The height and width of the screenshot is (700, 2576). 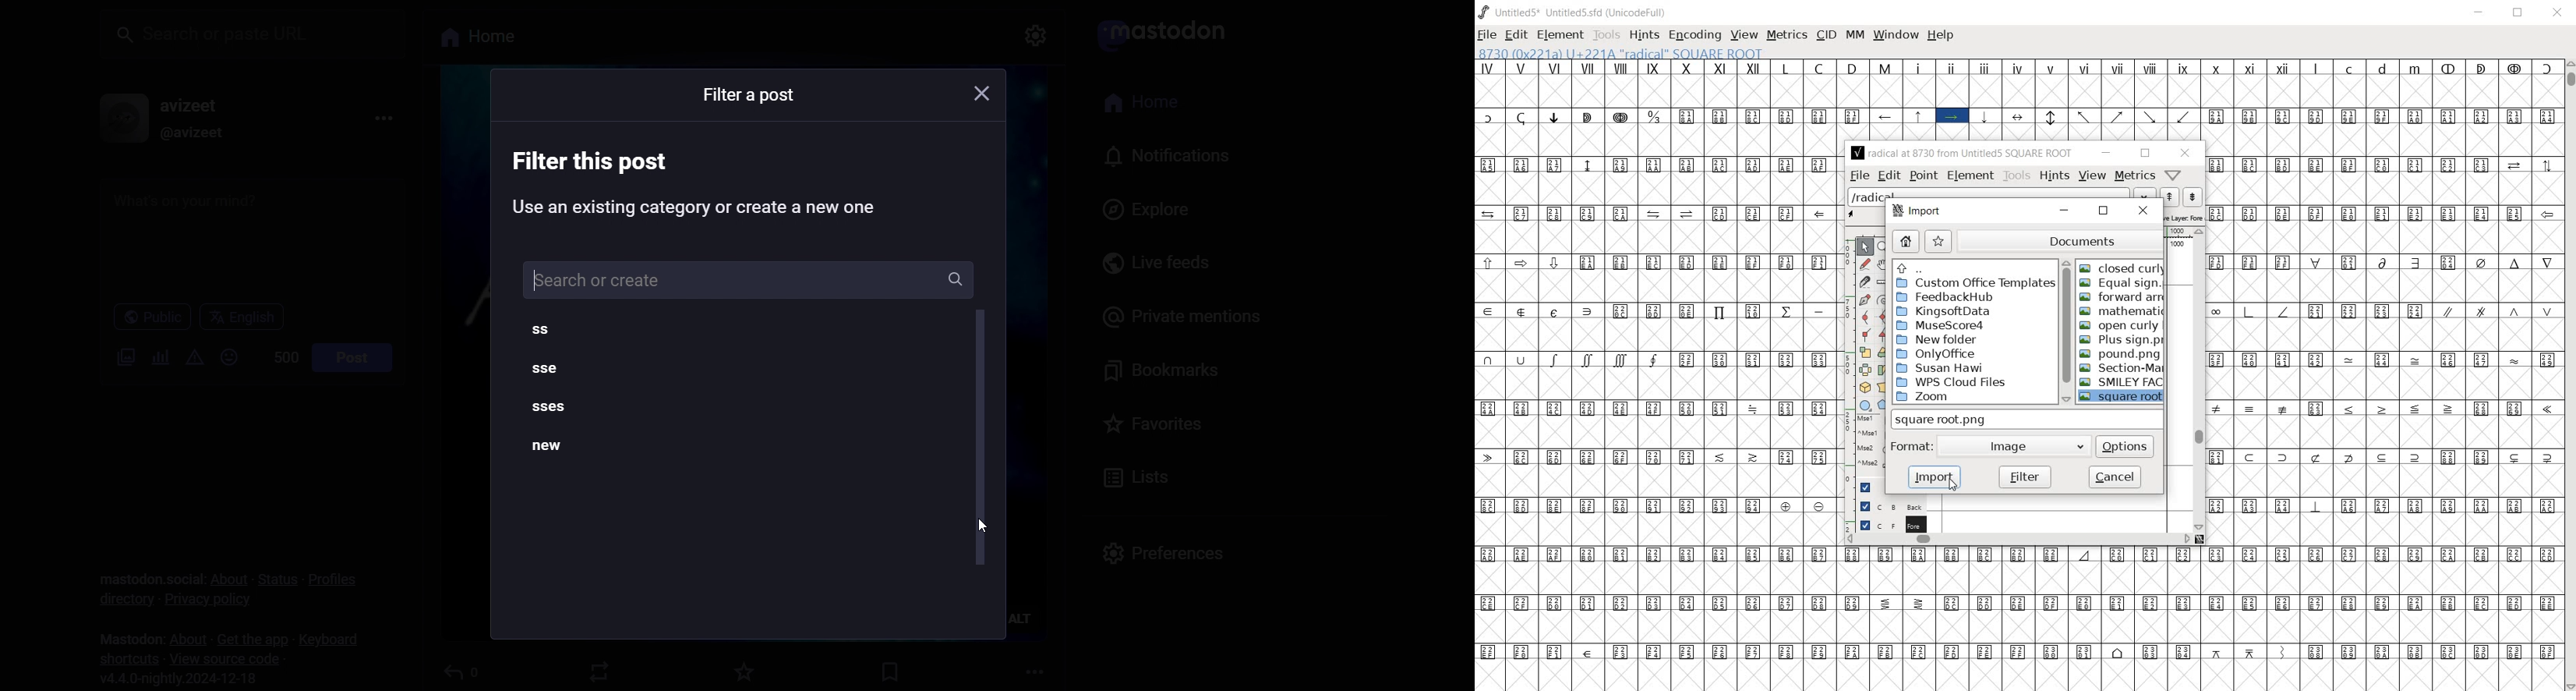 What do you see at coordinates (2171, 196) in the screenshot?
I see `show the next word on the list` at bounding box center [2171, 196].